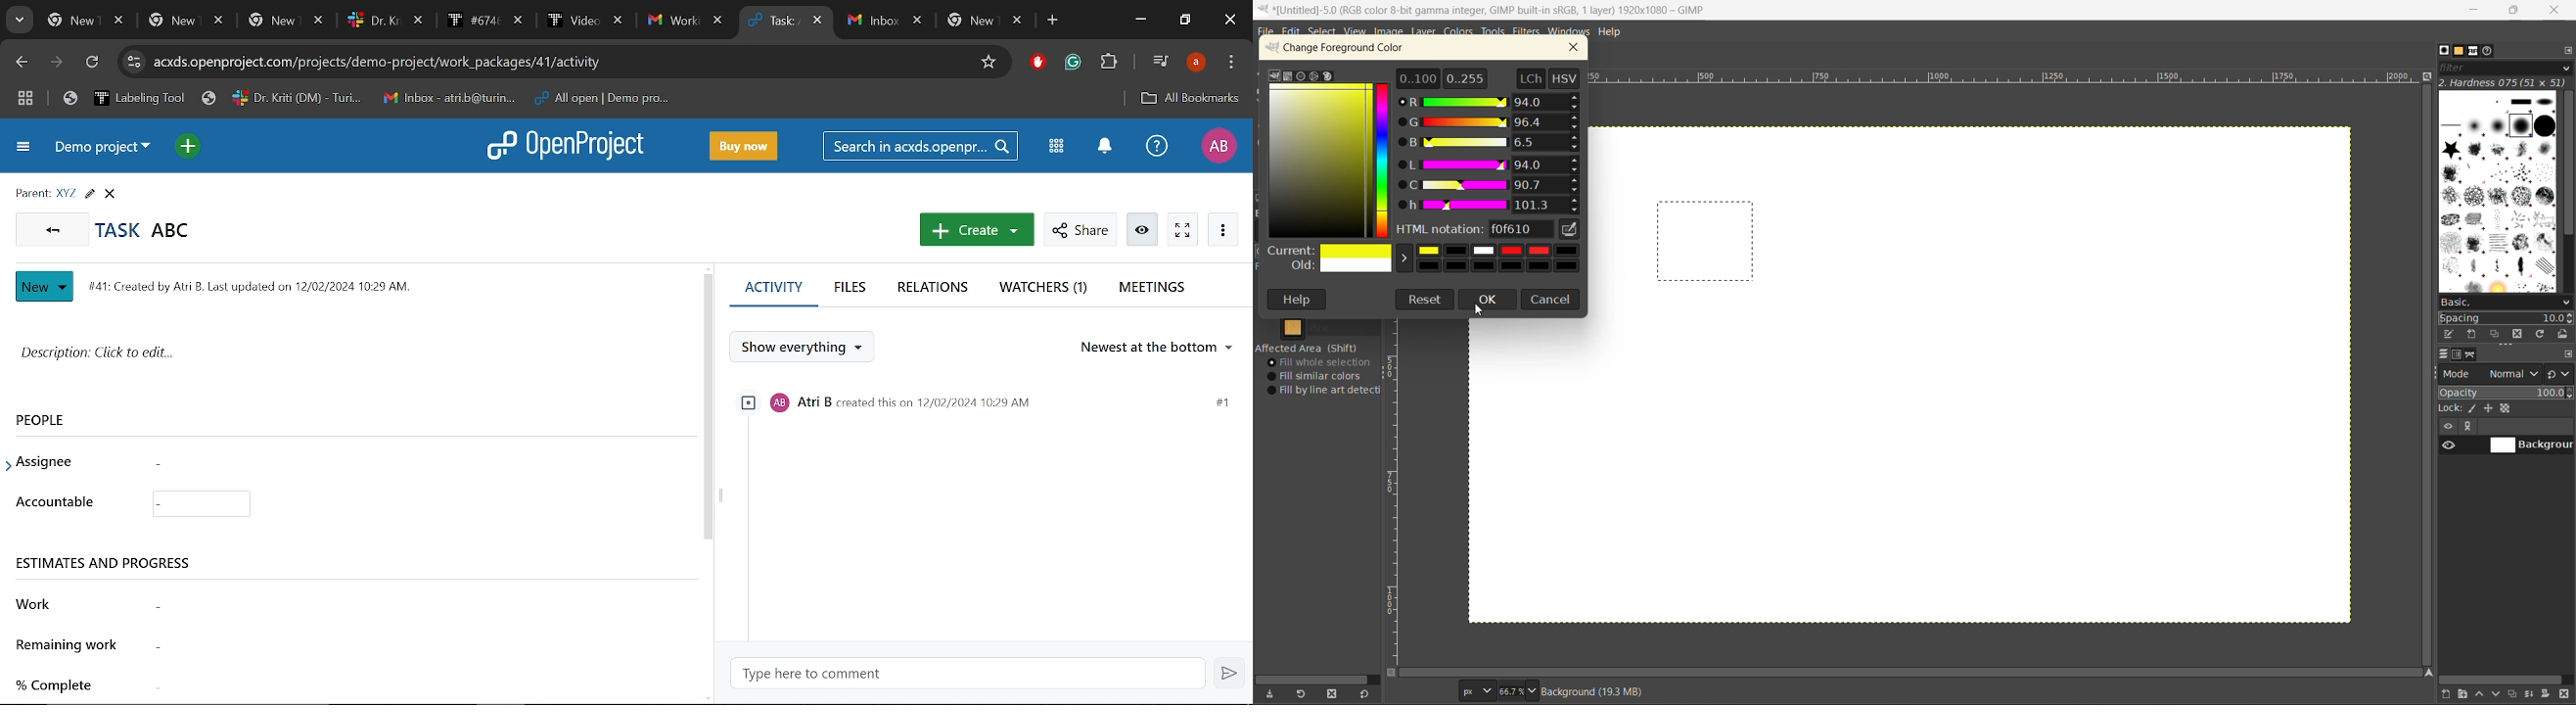 The image size is (2576, 728). I want to click on Tab groups, so click(27, 100).